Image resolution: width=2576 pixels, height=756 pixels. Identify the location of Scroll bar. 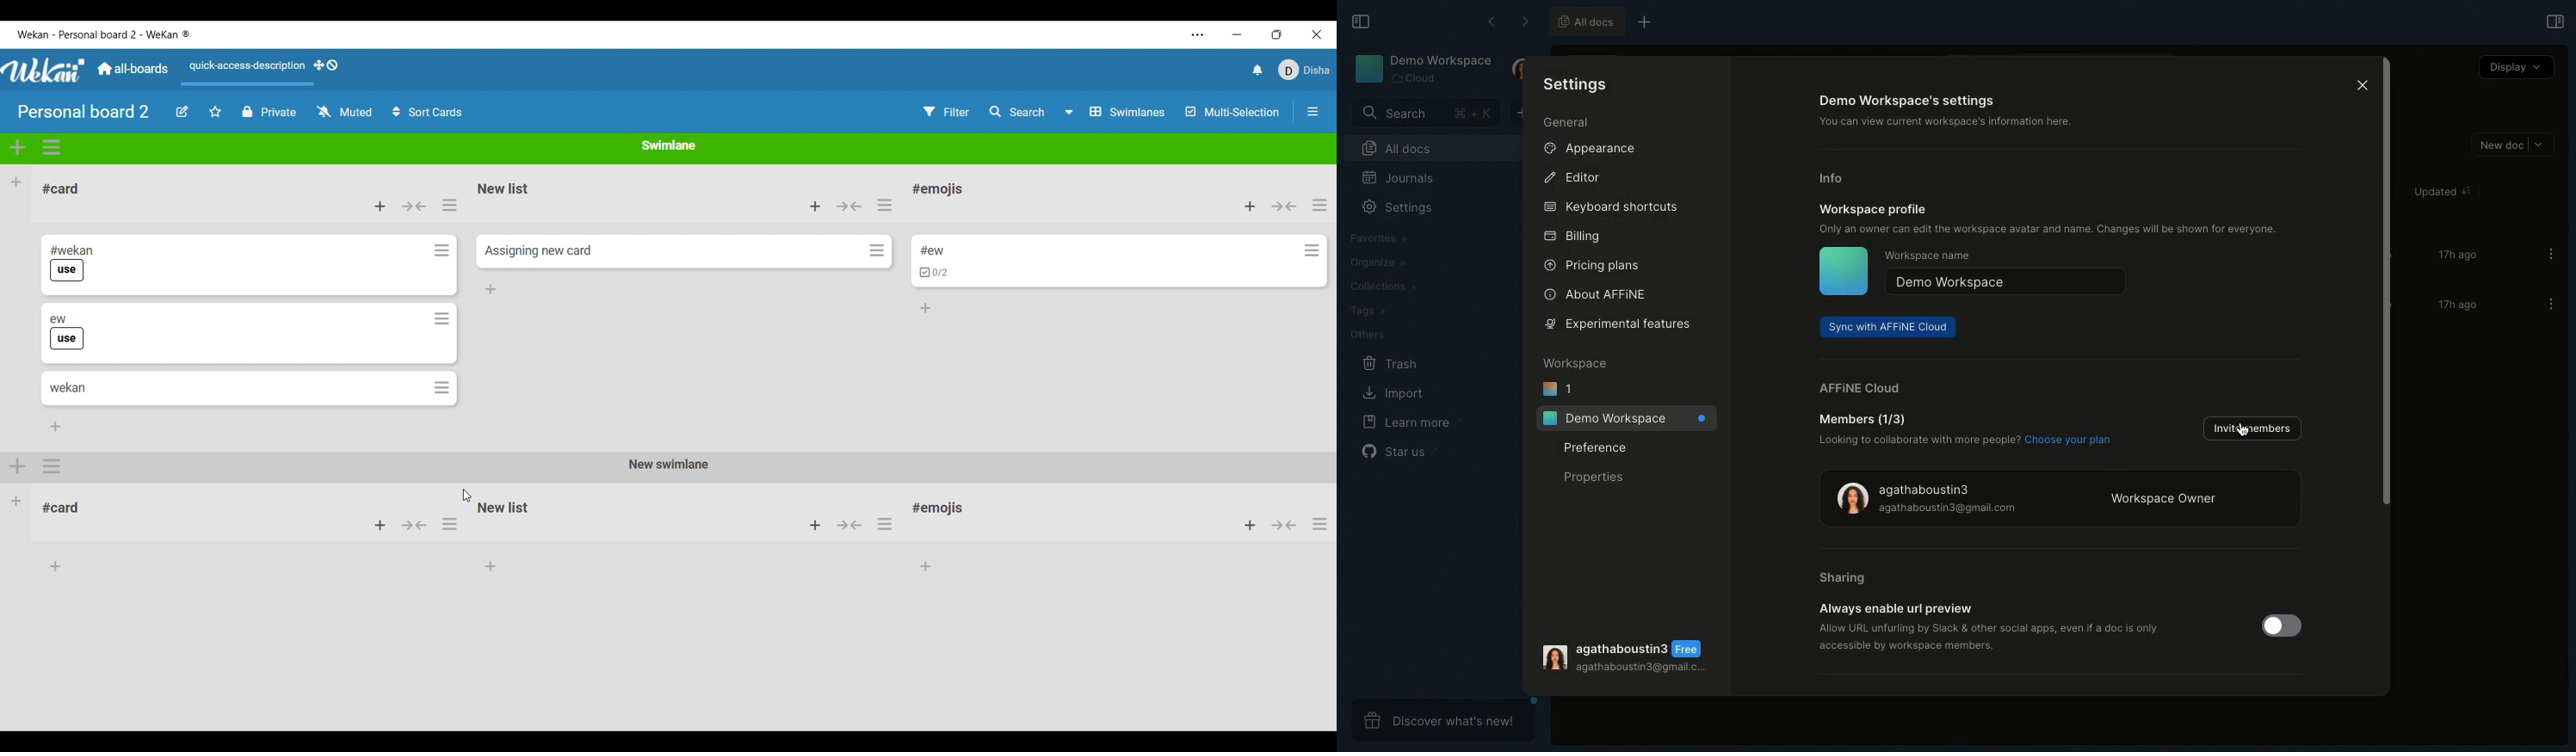
(2388, 284).